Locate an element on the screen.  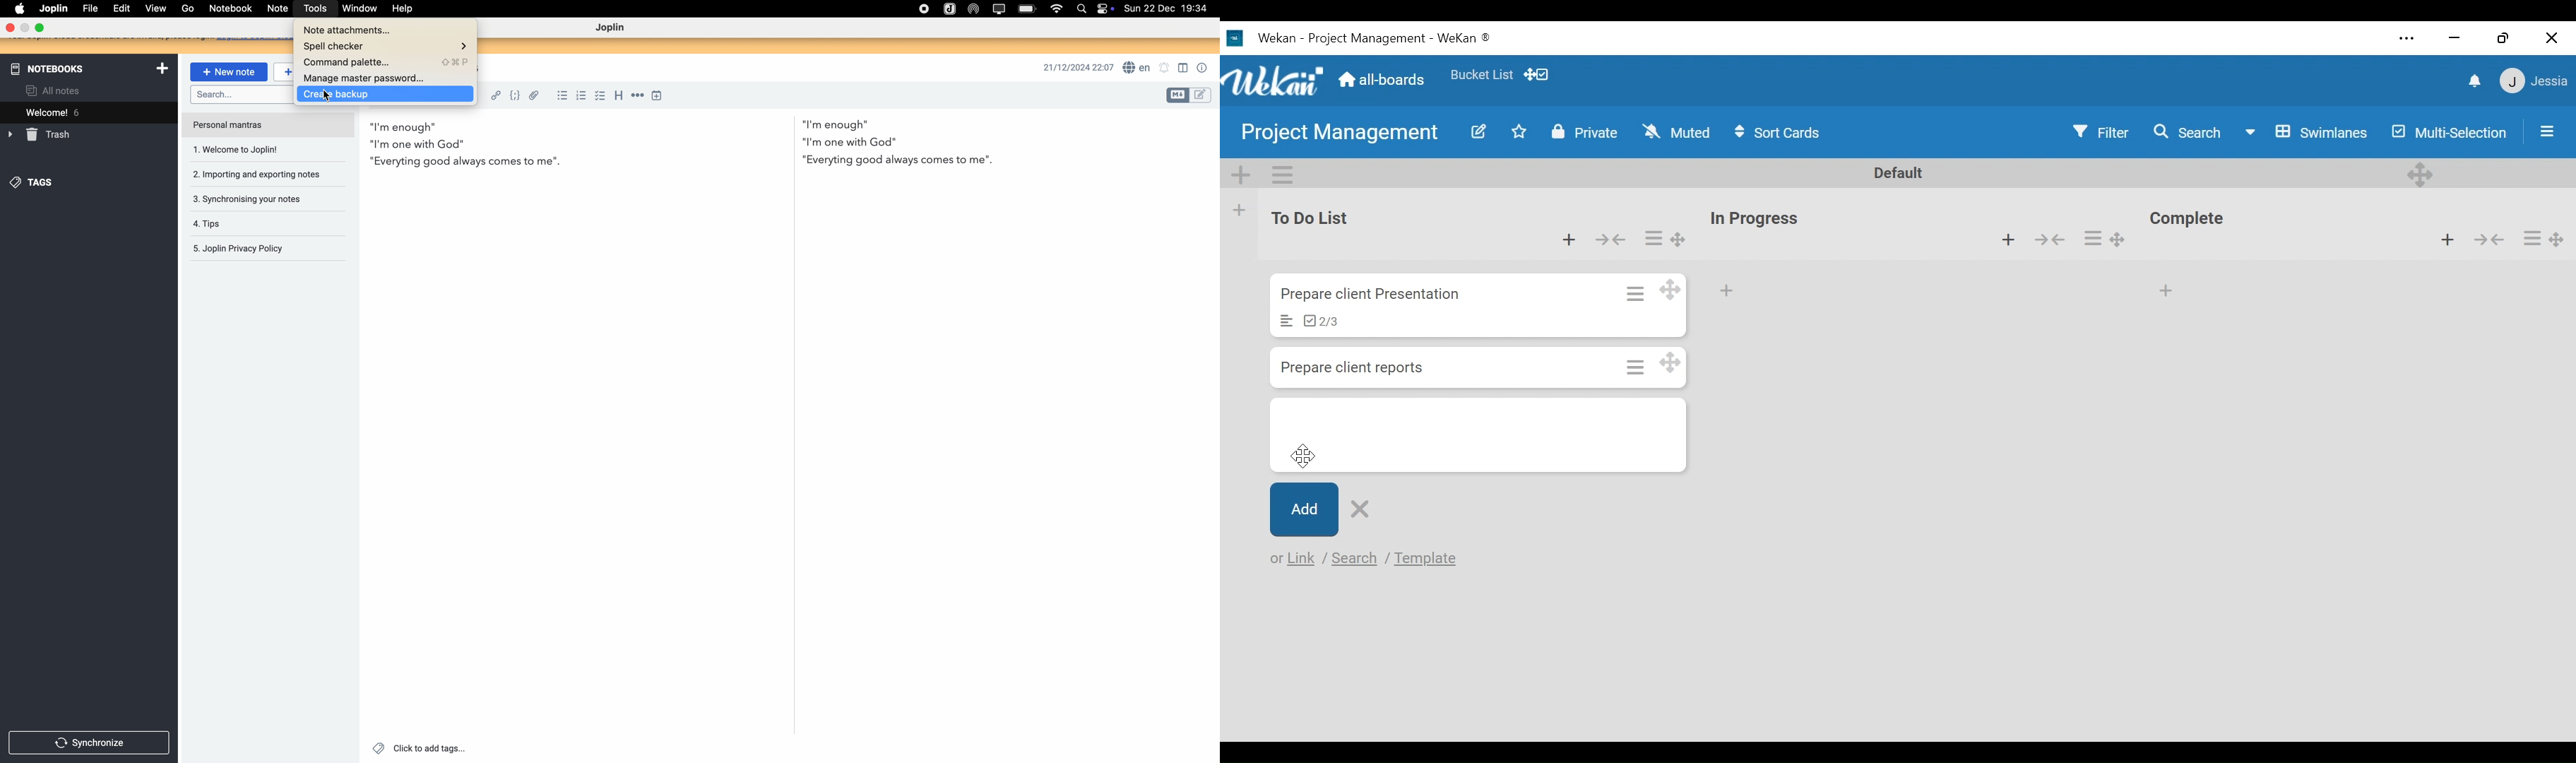
go is located at coordinates (187, 9).